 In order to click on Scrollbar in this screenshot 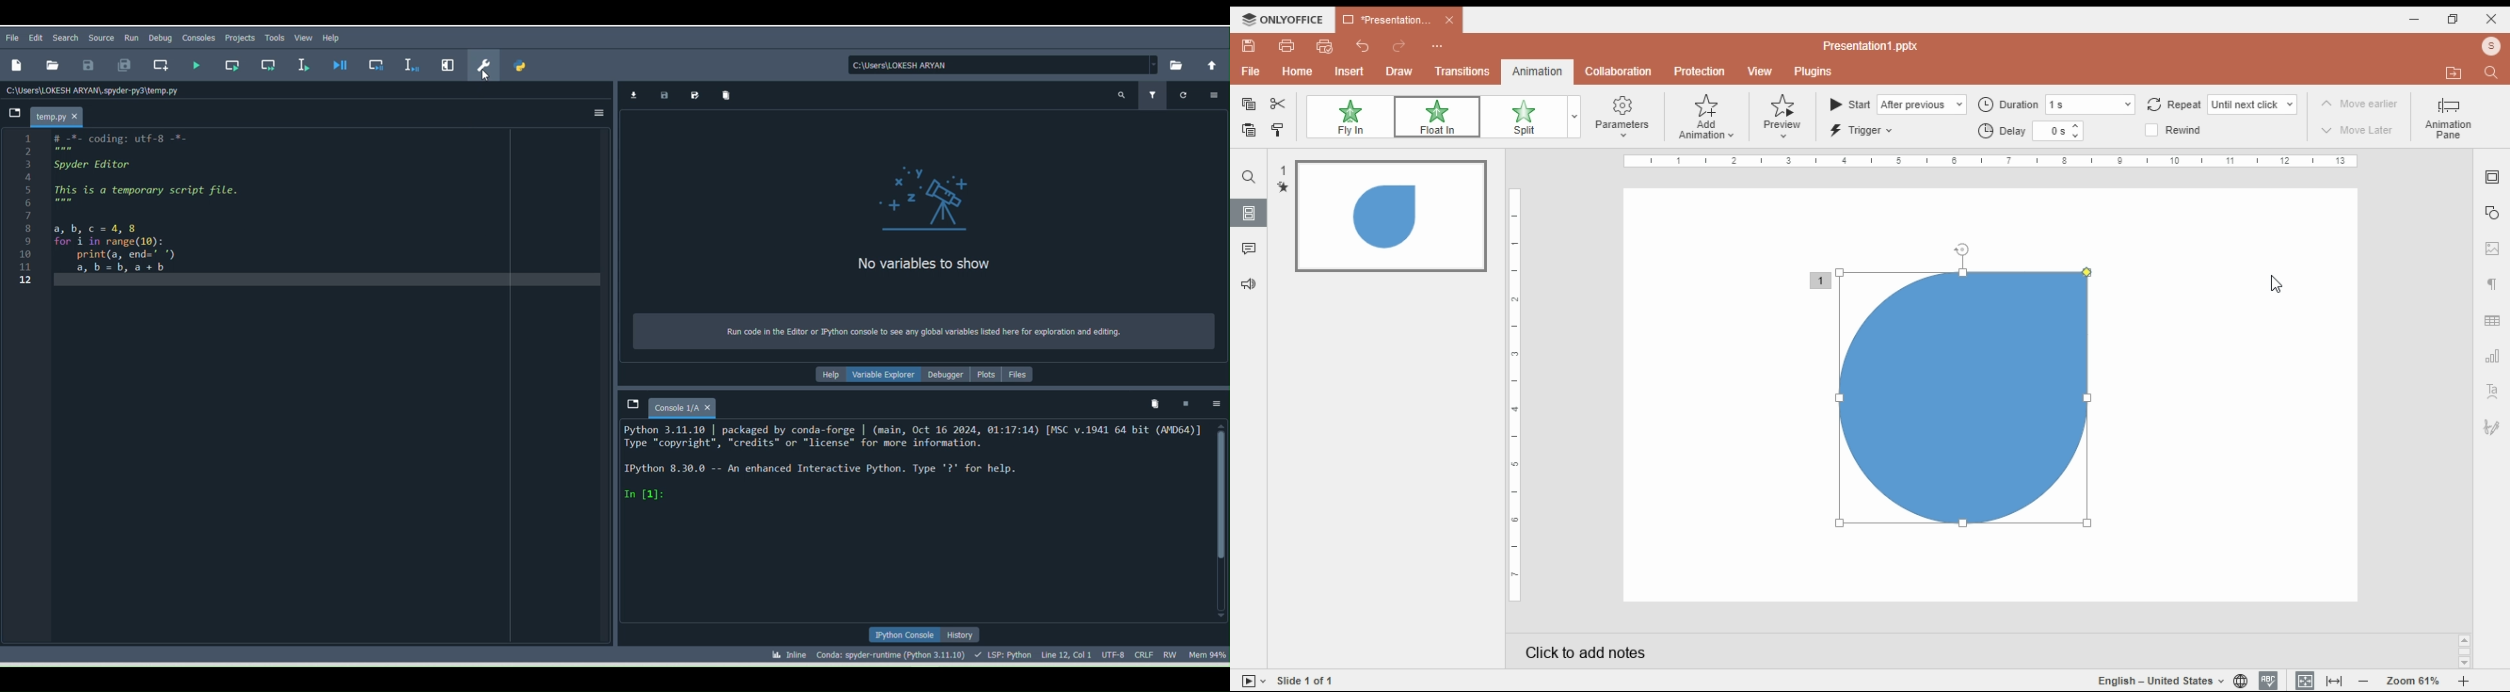, I will do `click(1219, 520)`.